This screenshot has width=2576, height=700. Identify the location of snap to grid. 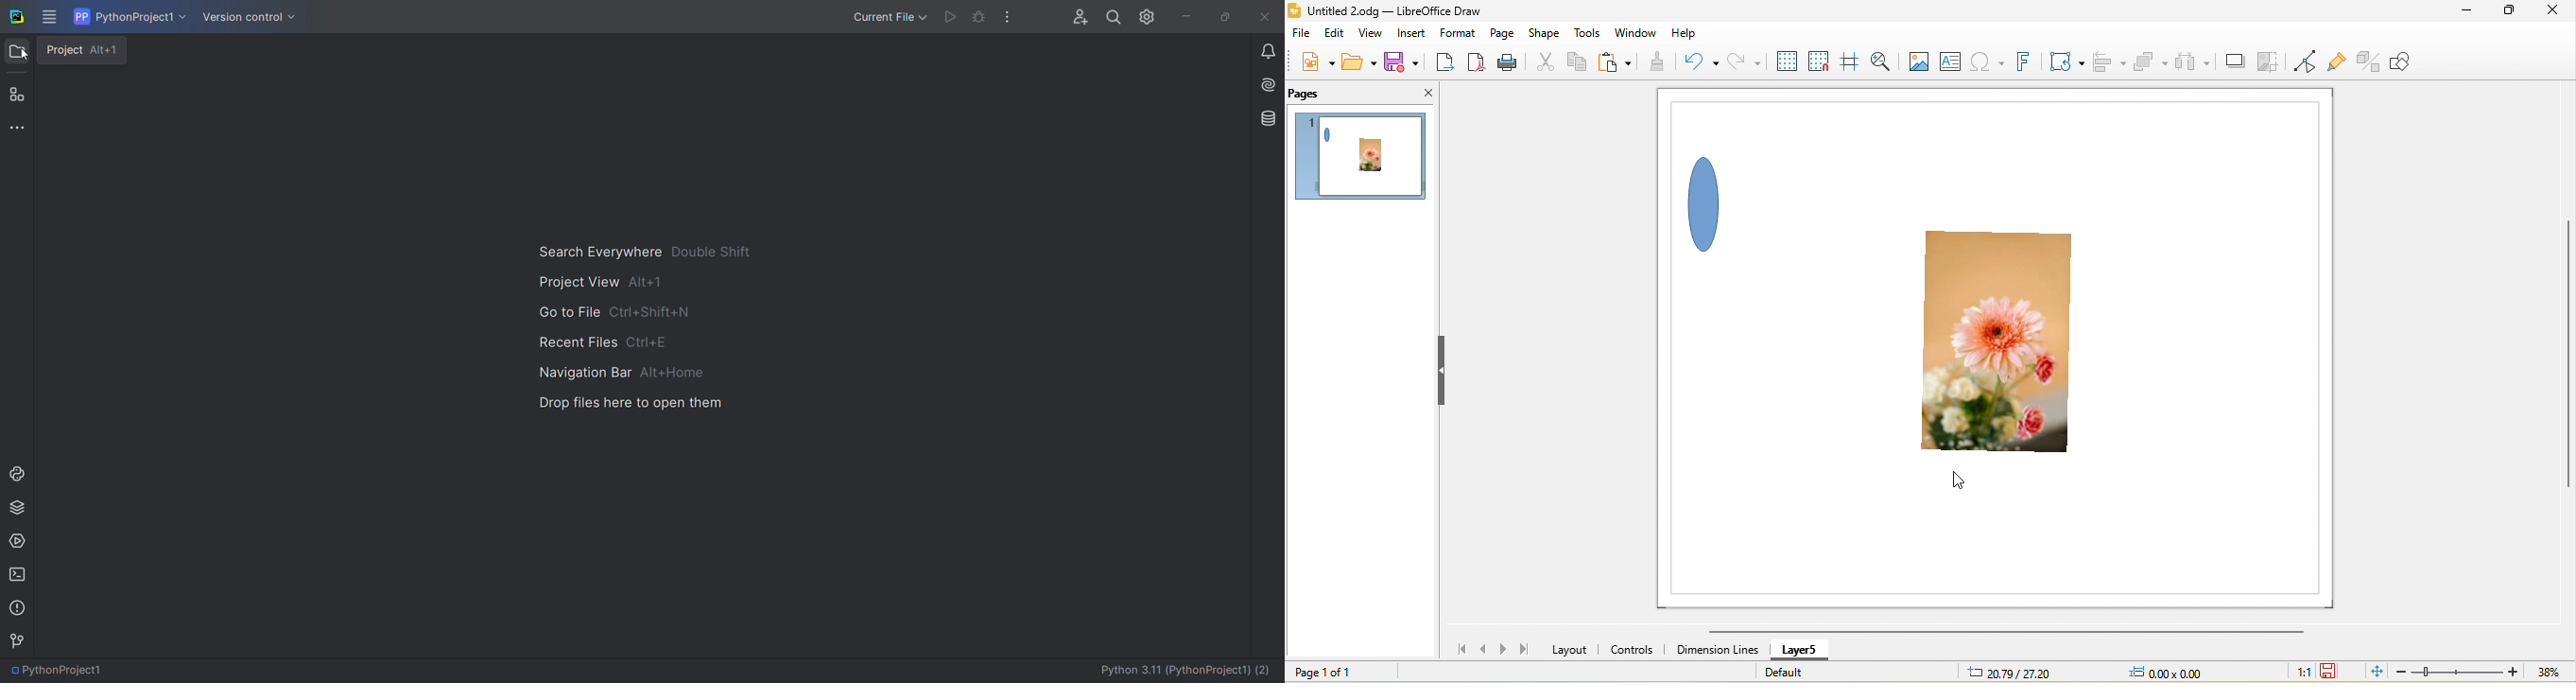
(1810, 61).